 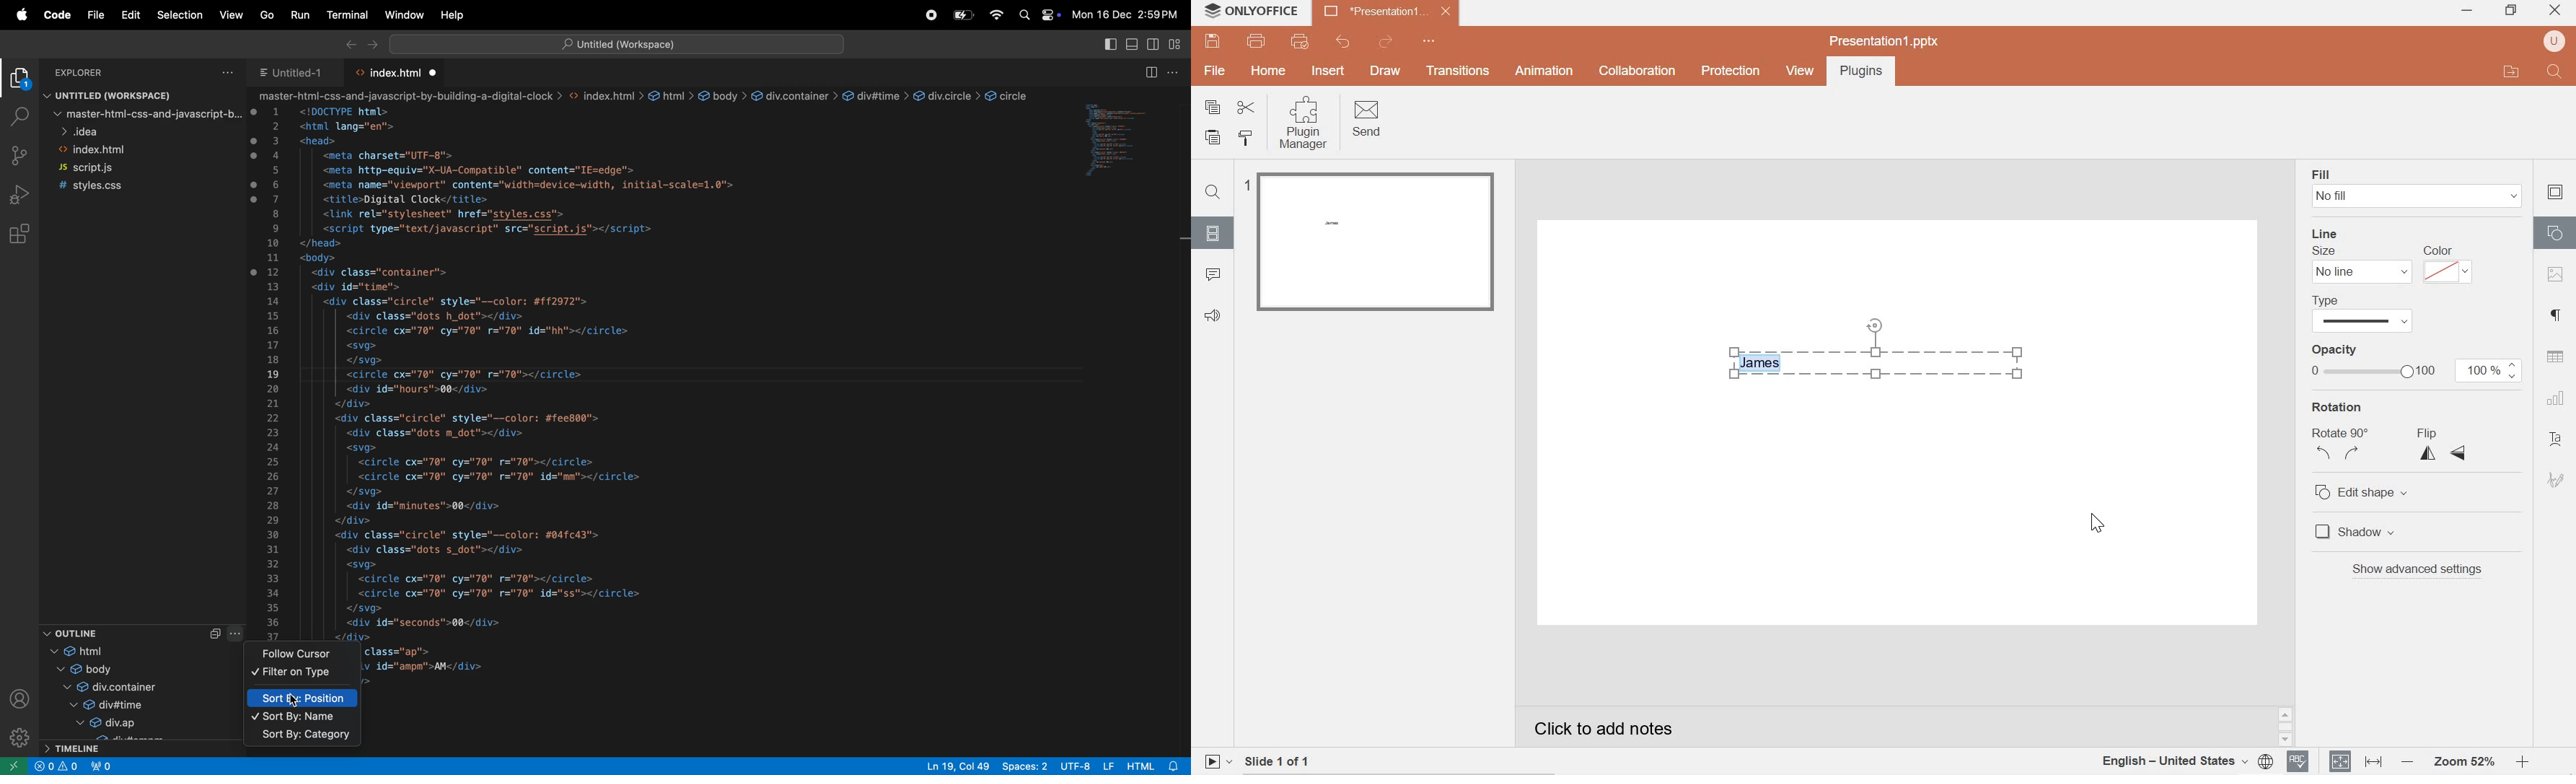 I want to click on Find, so click(x=1216, y=193).